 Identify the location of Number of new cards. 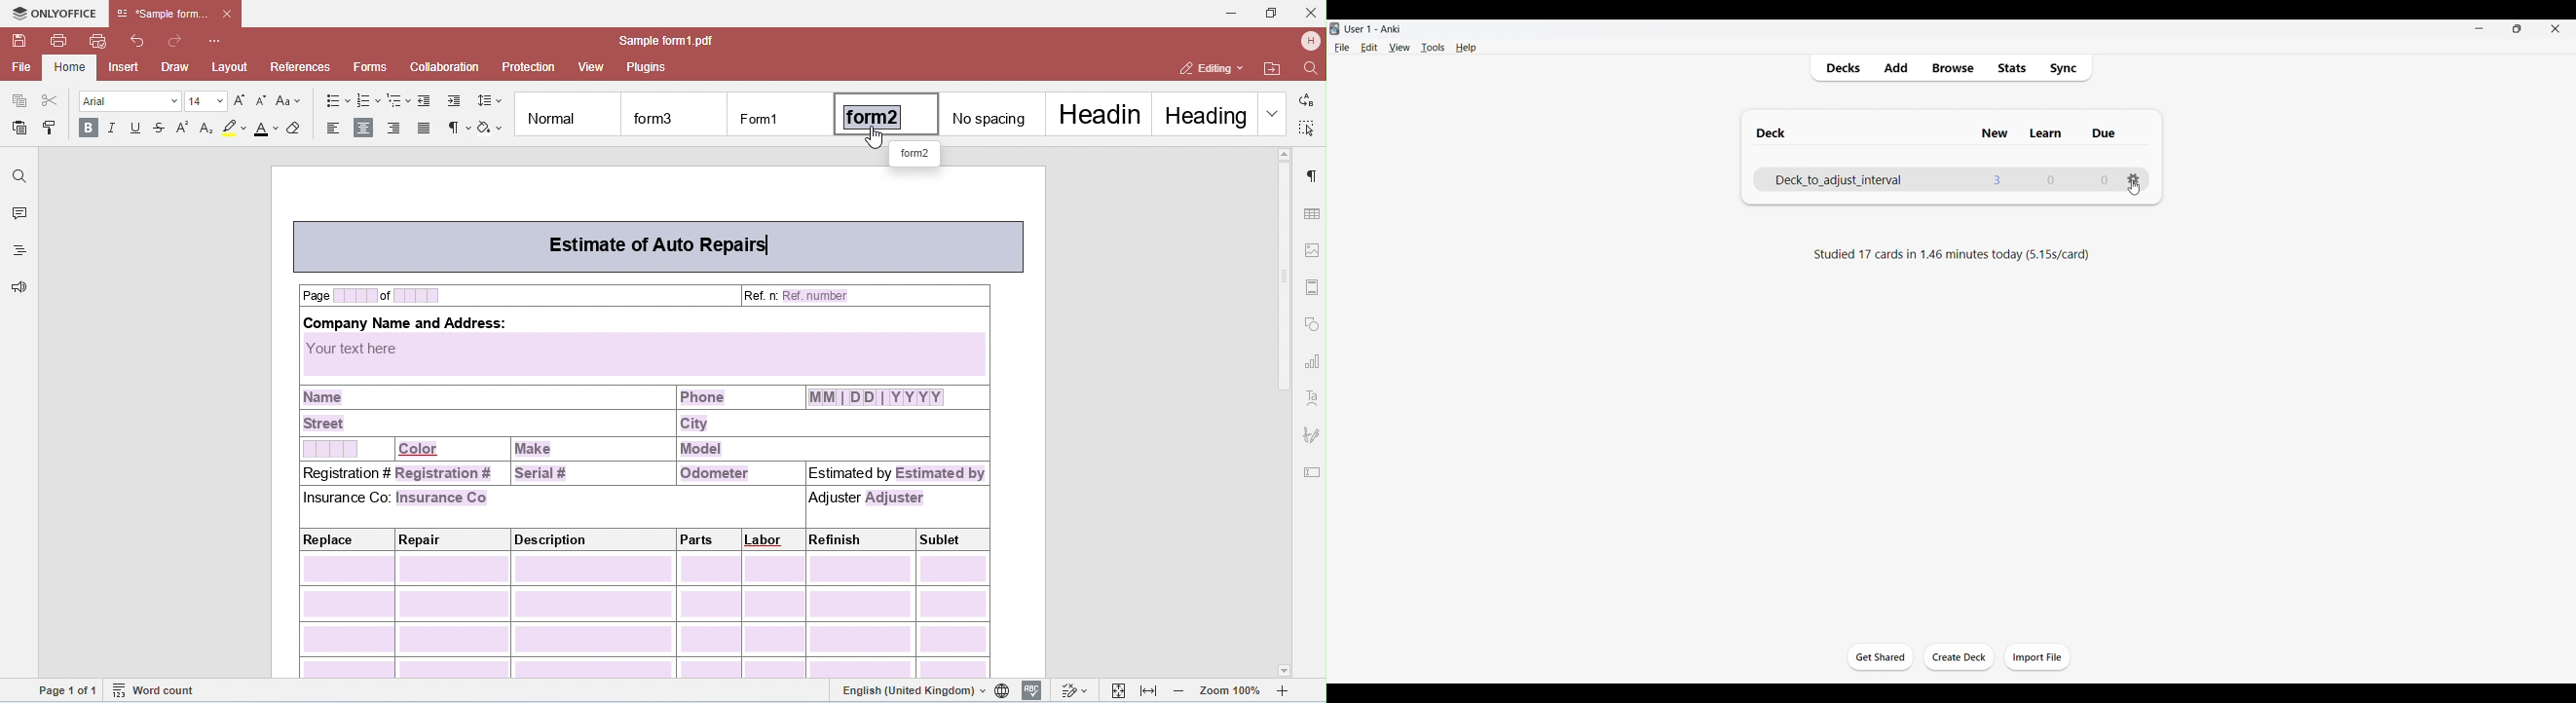
(1996, 180).